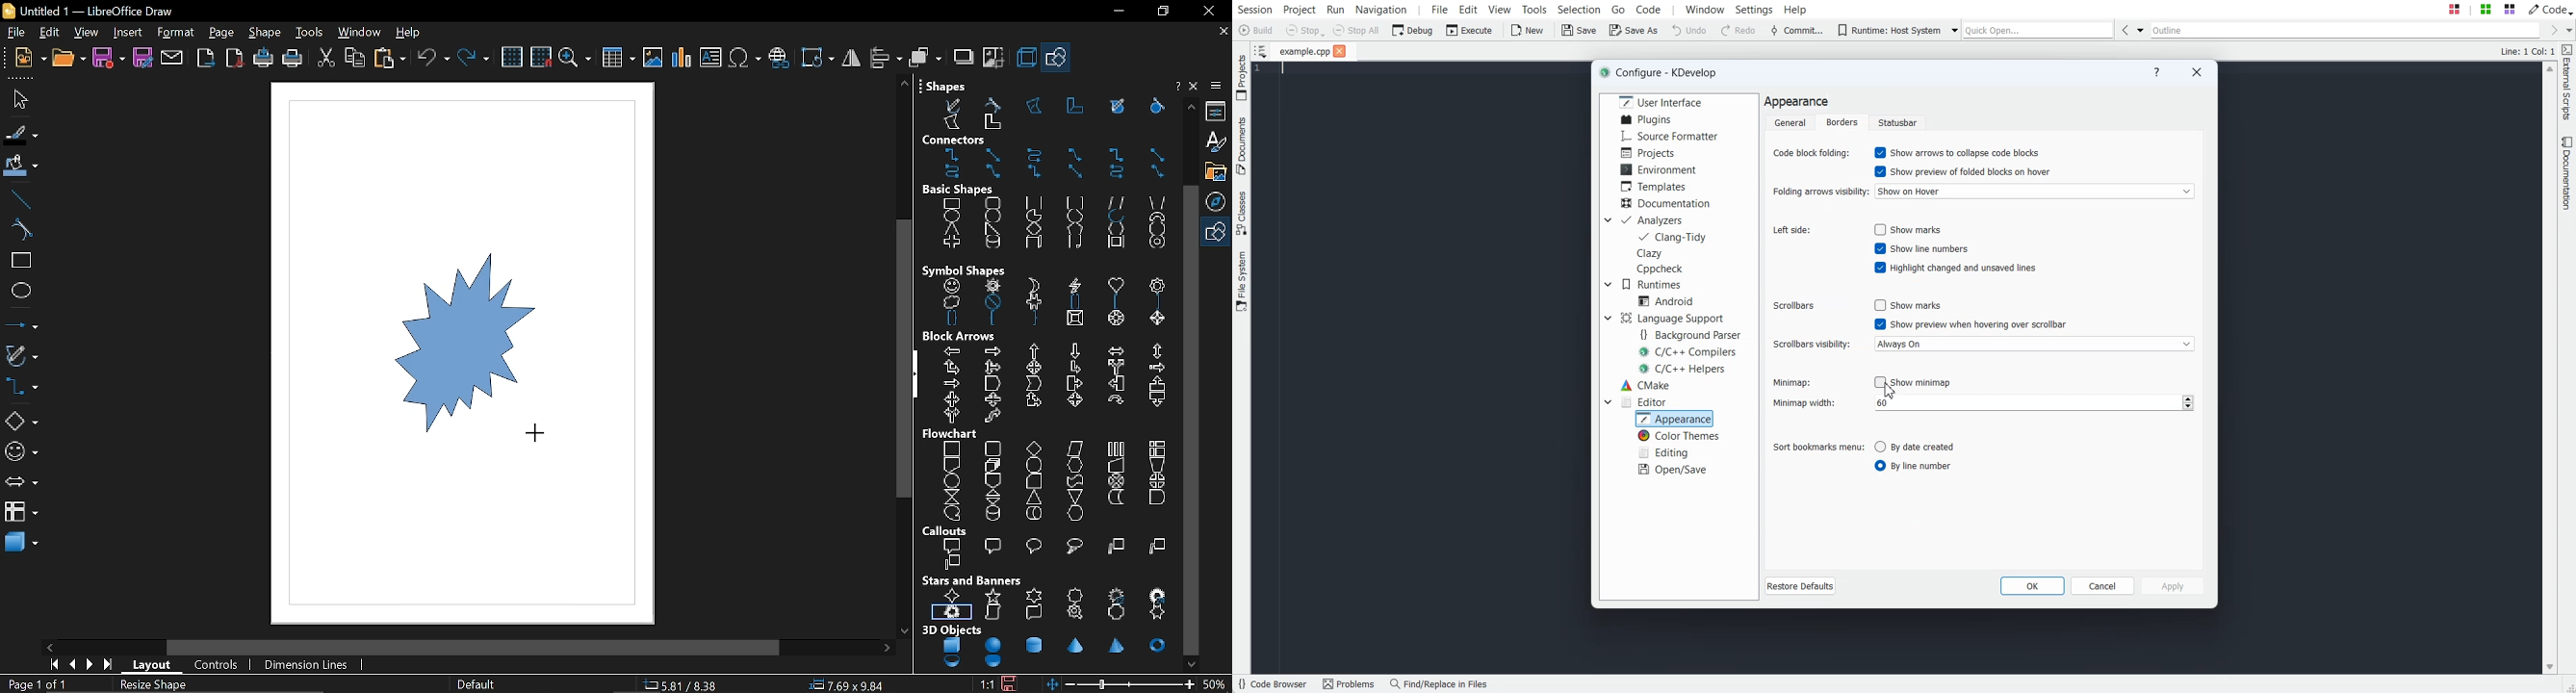 The image size is (2576, 700). Describe the element at coordinates (157, 685) in the screenshot. I see `Resize shape` at that location.